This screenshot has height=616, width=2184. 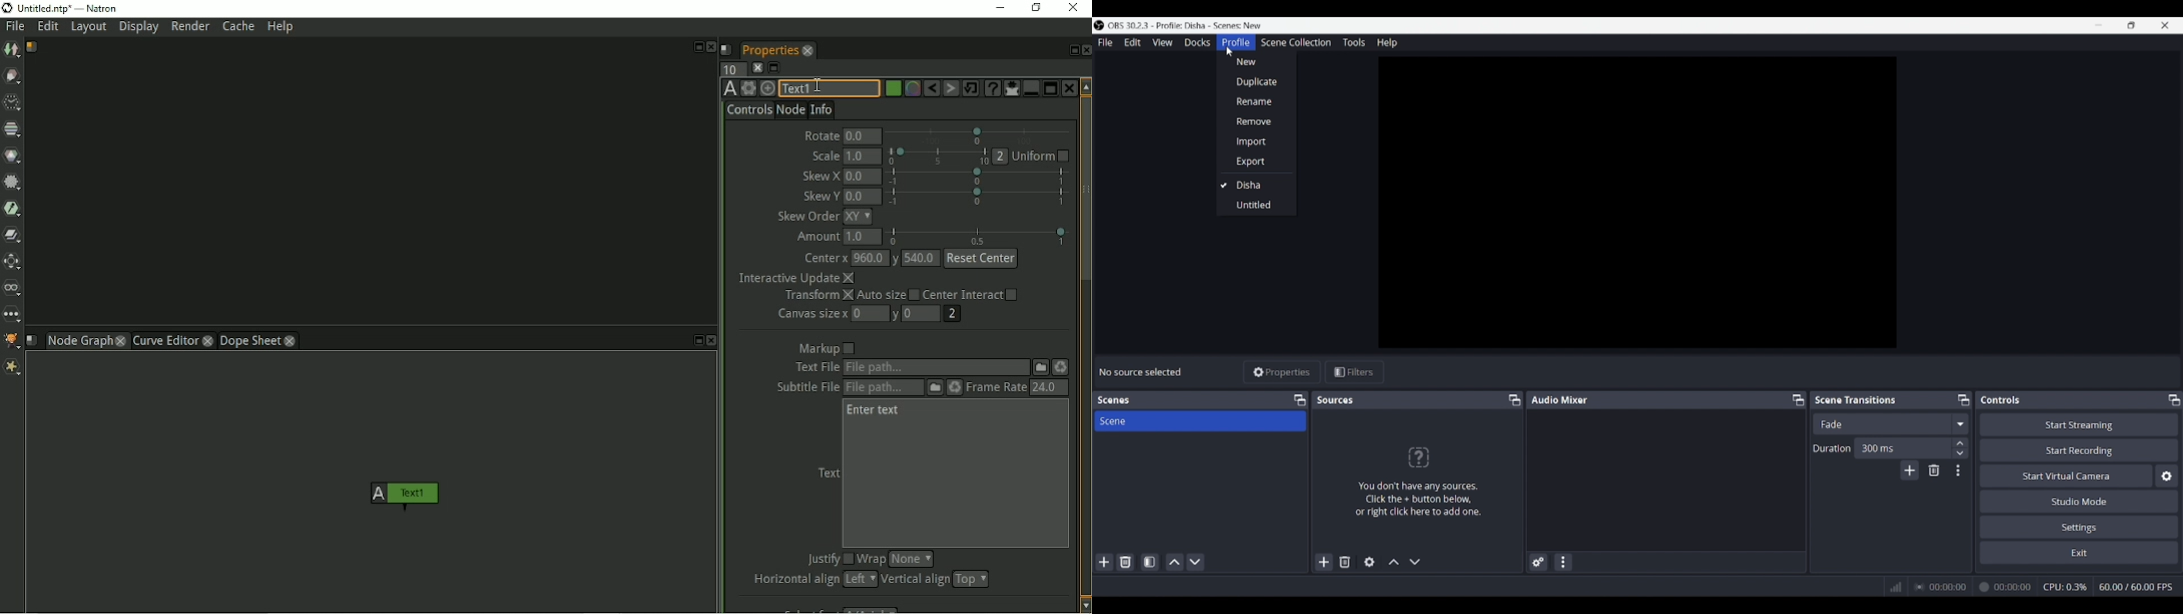 I want to click on Show interface in a smaller tab, so click(x=2132, y=25).